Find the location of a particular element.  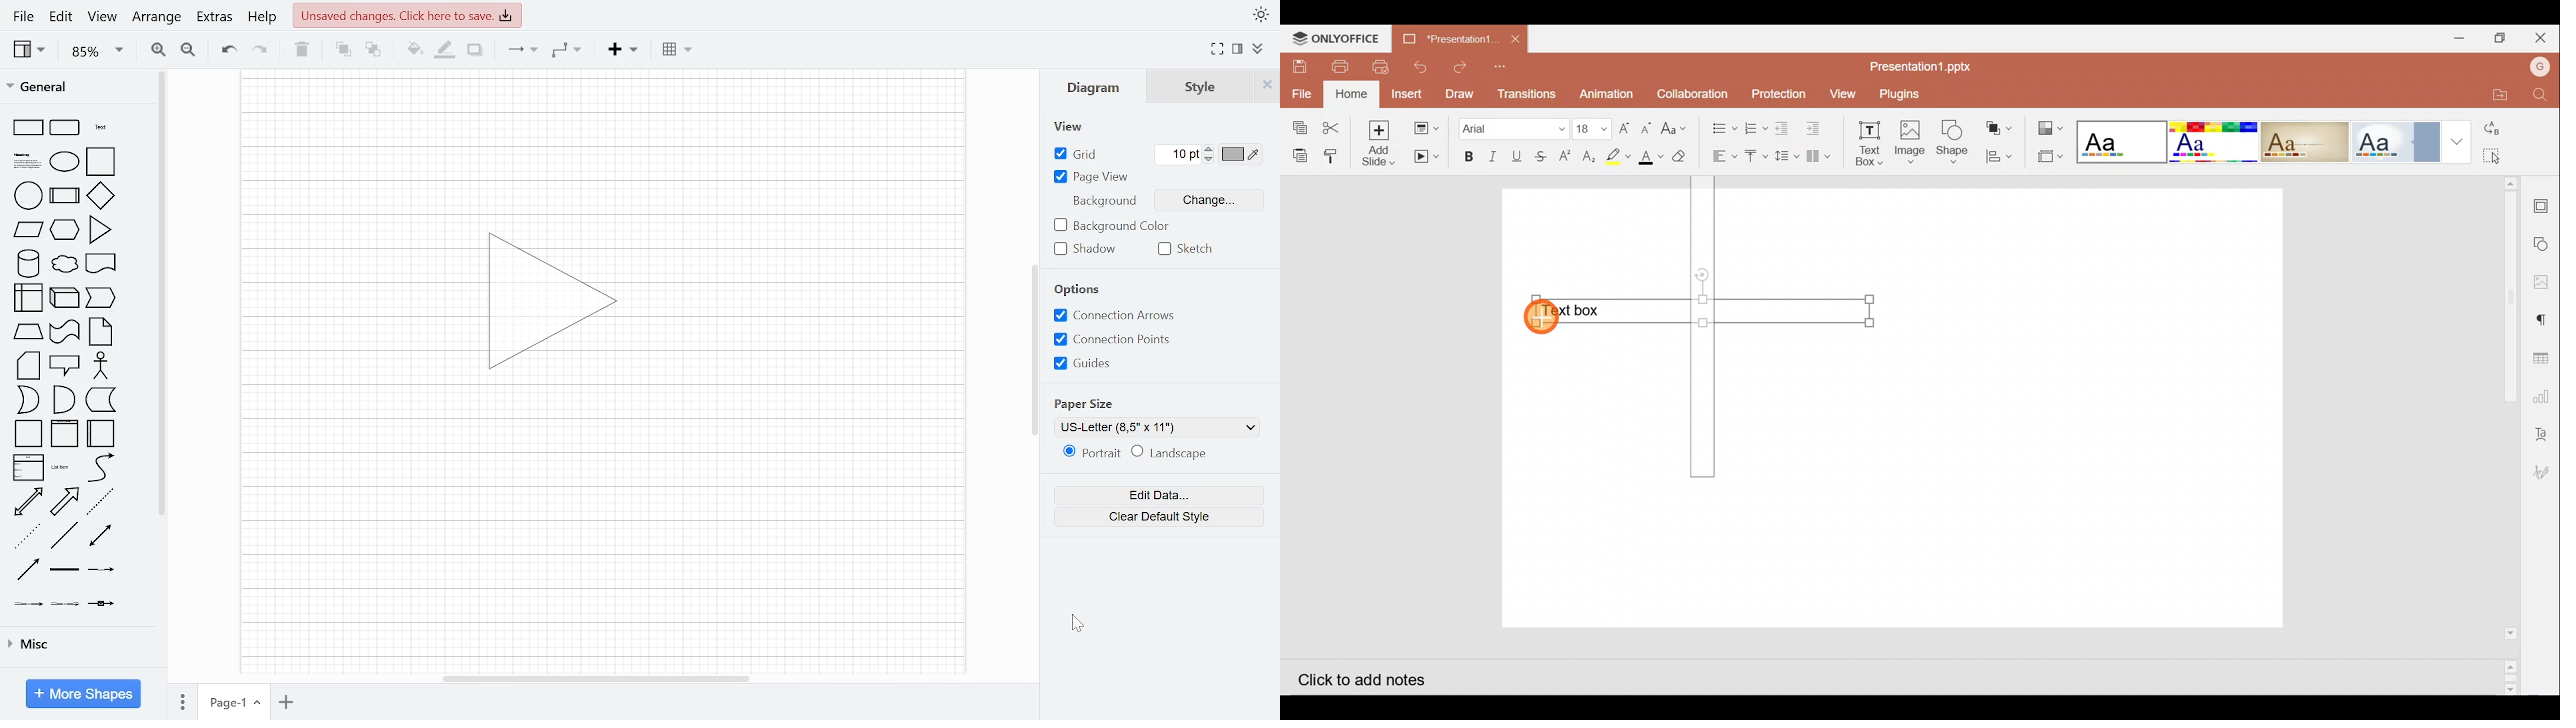

Presentation slide is located at coordinates (2083, 406).